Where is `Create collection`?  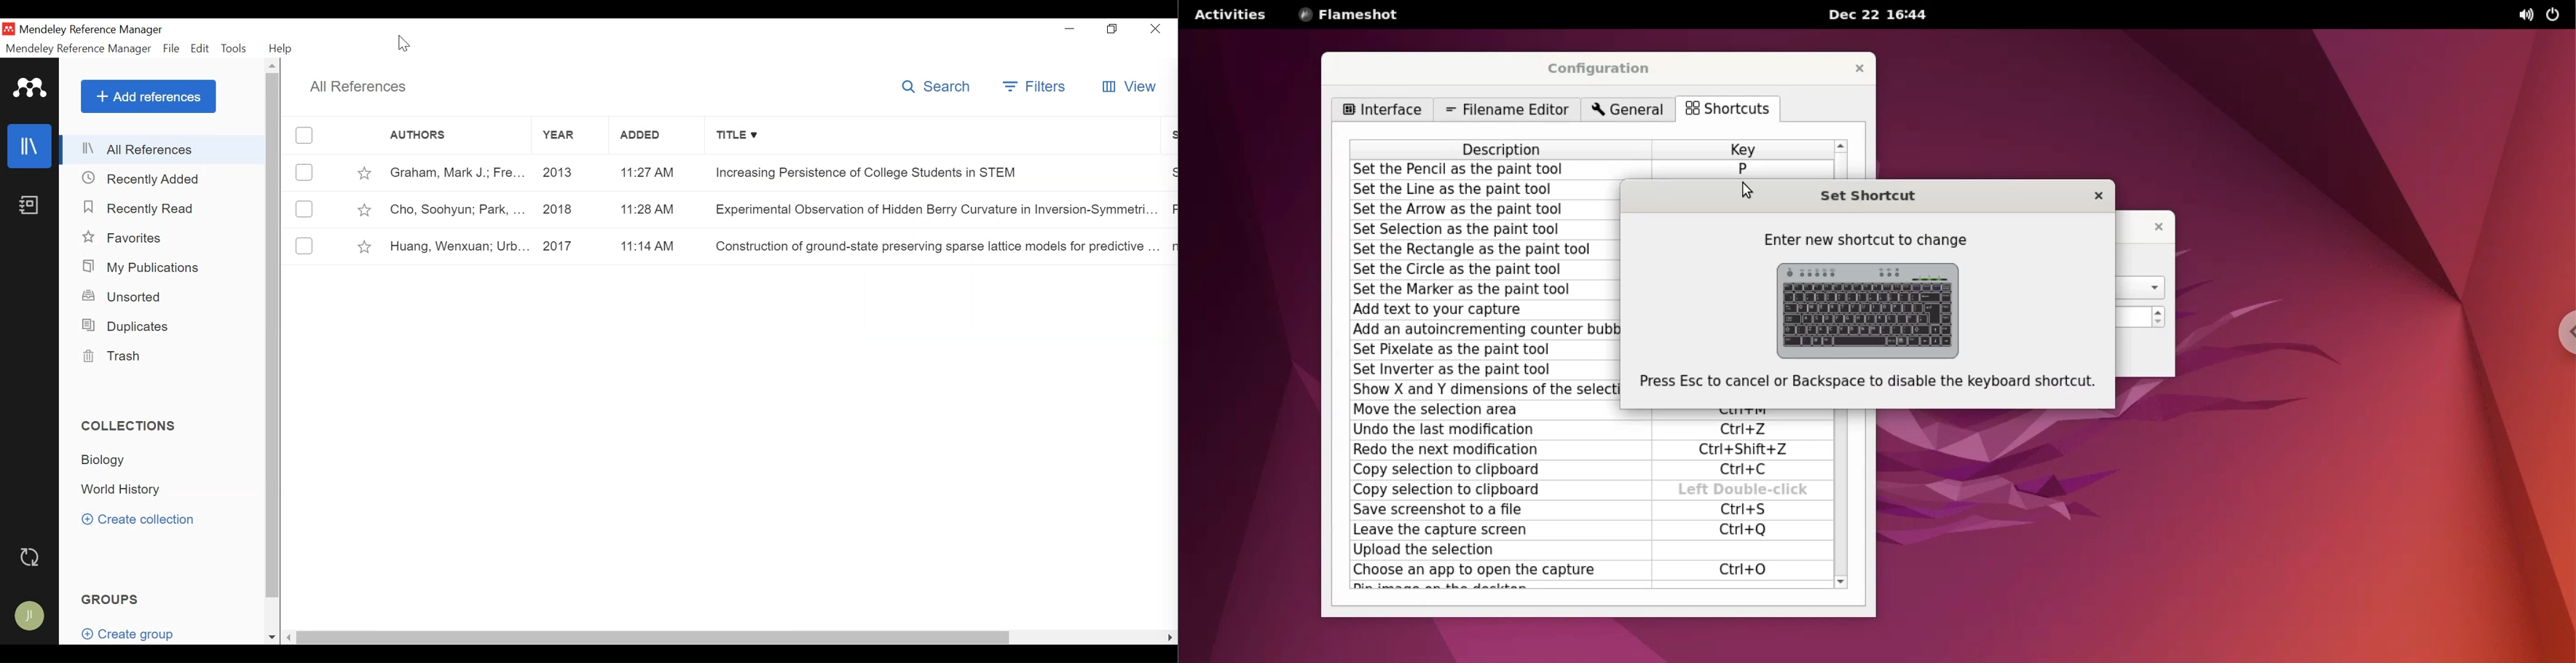 Create collection is located at coordinates (139, 520).